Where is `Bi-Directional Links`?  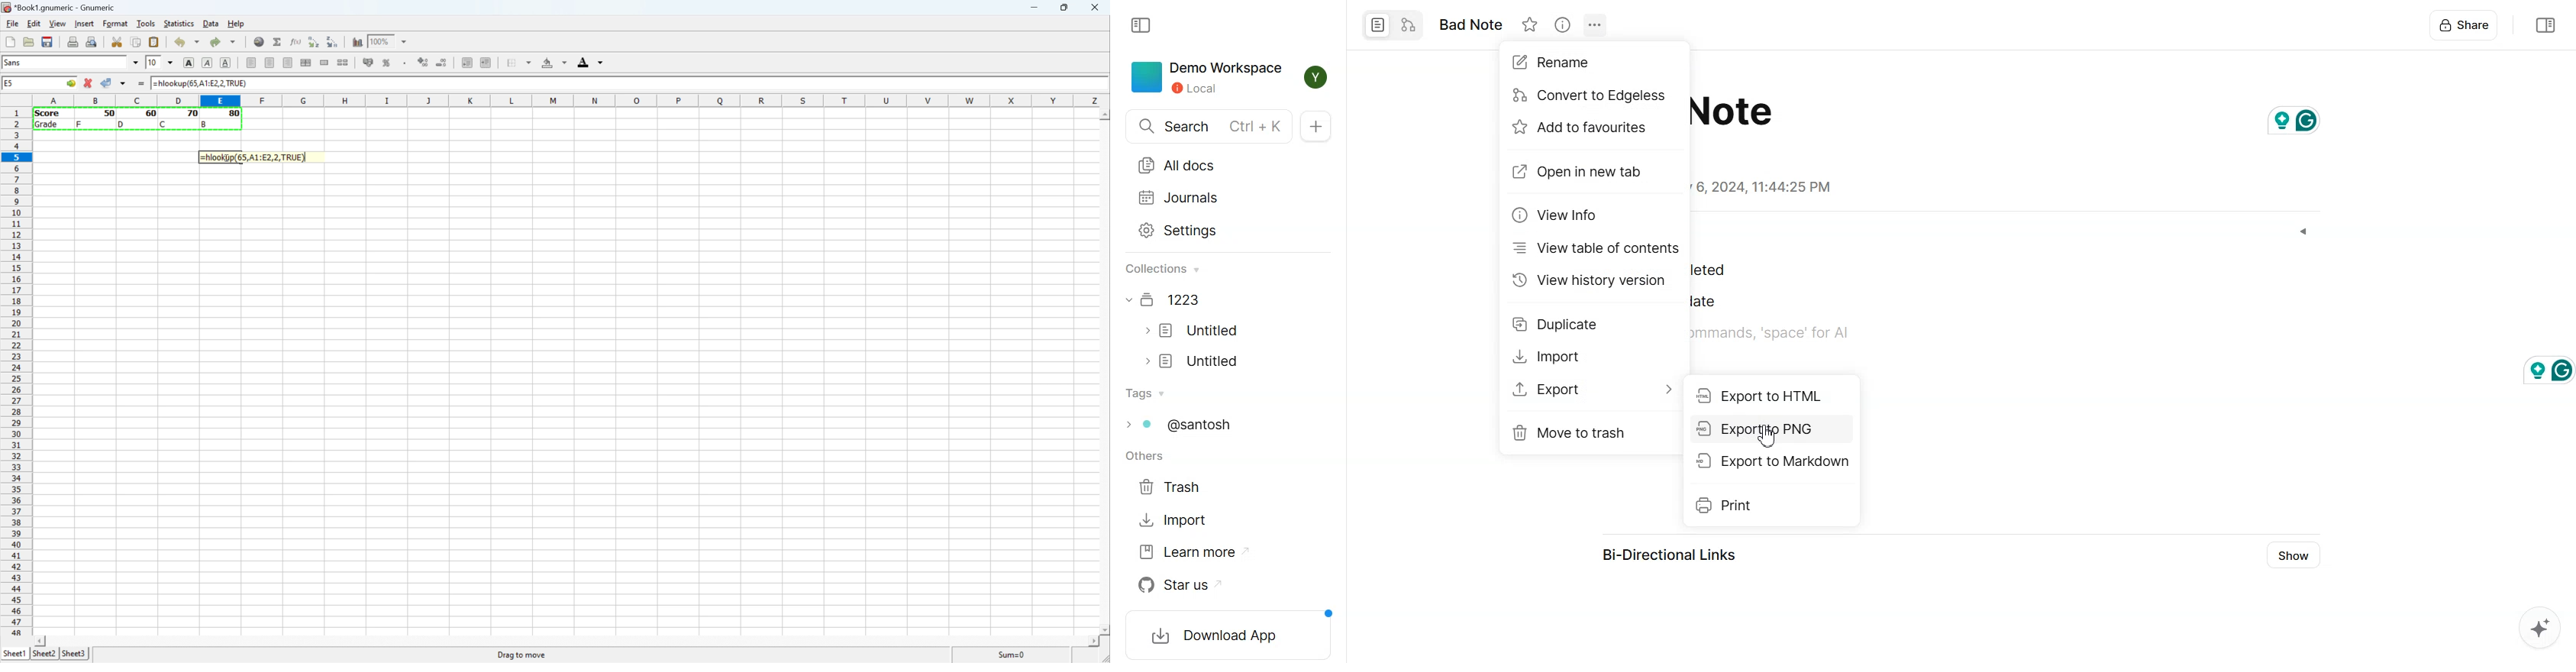 Bi-Directional Links is located at coordinates (1664, 552).